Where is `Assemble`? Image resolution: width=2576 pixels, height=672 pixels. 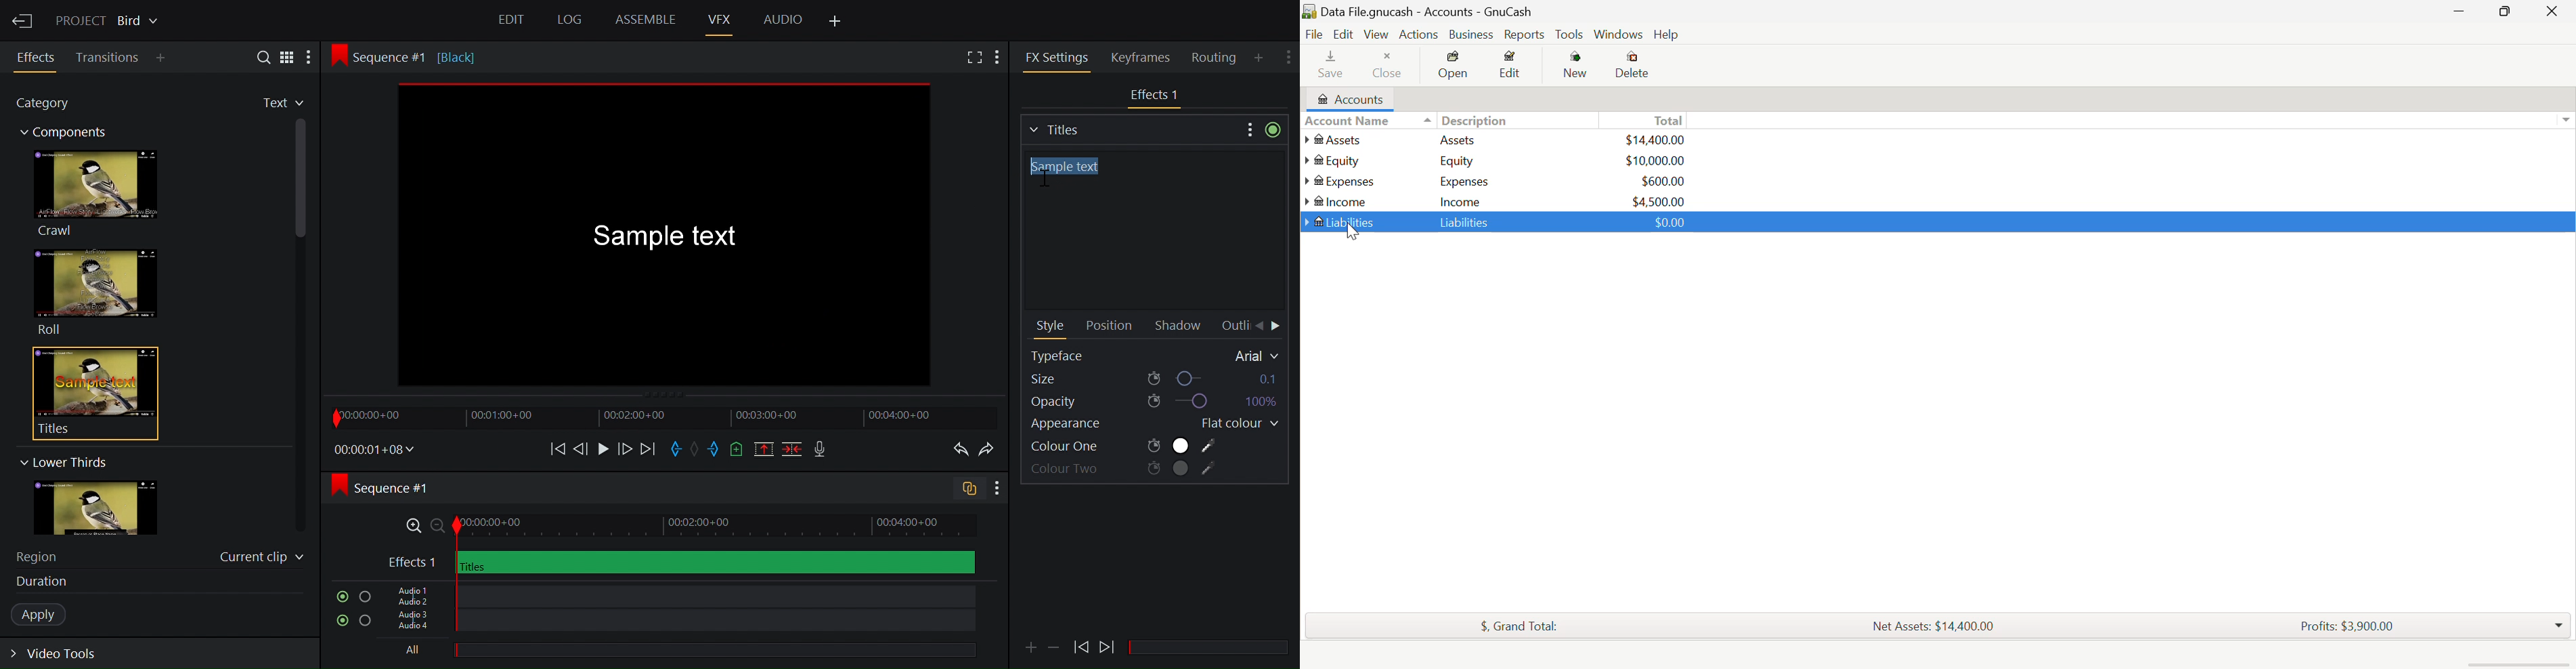
Assemble is located at coordinates (645, 20).